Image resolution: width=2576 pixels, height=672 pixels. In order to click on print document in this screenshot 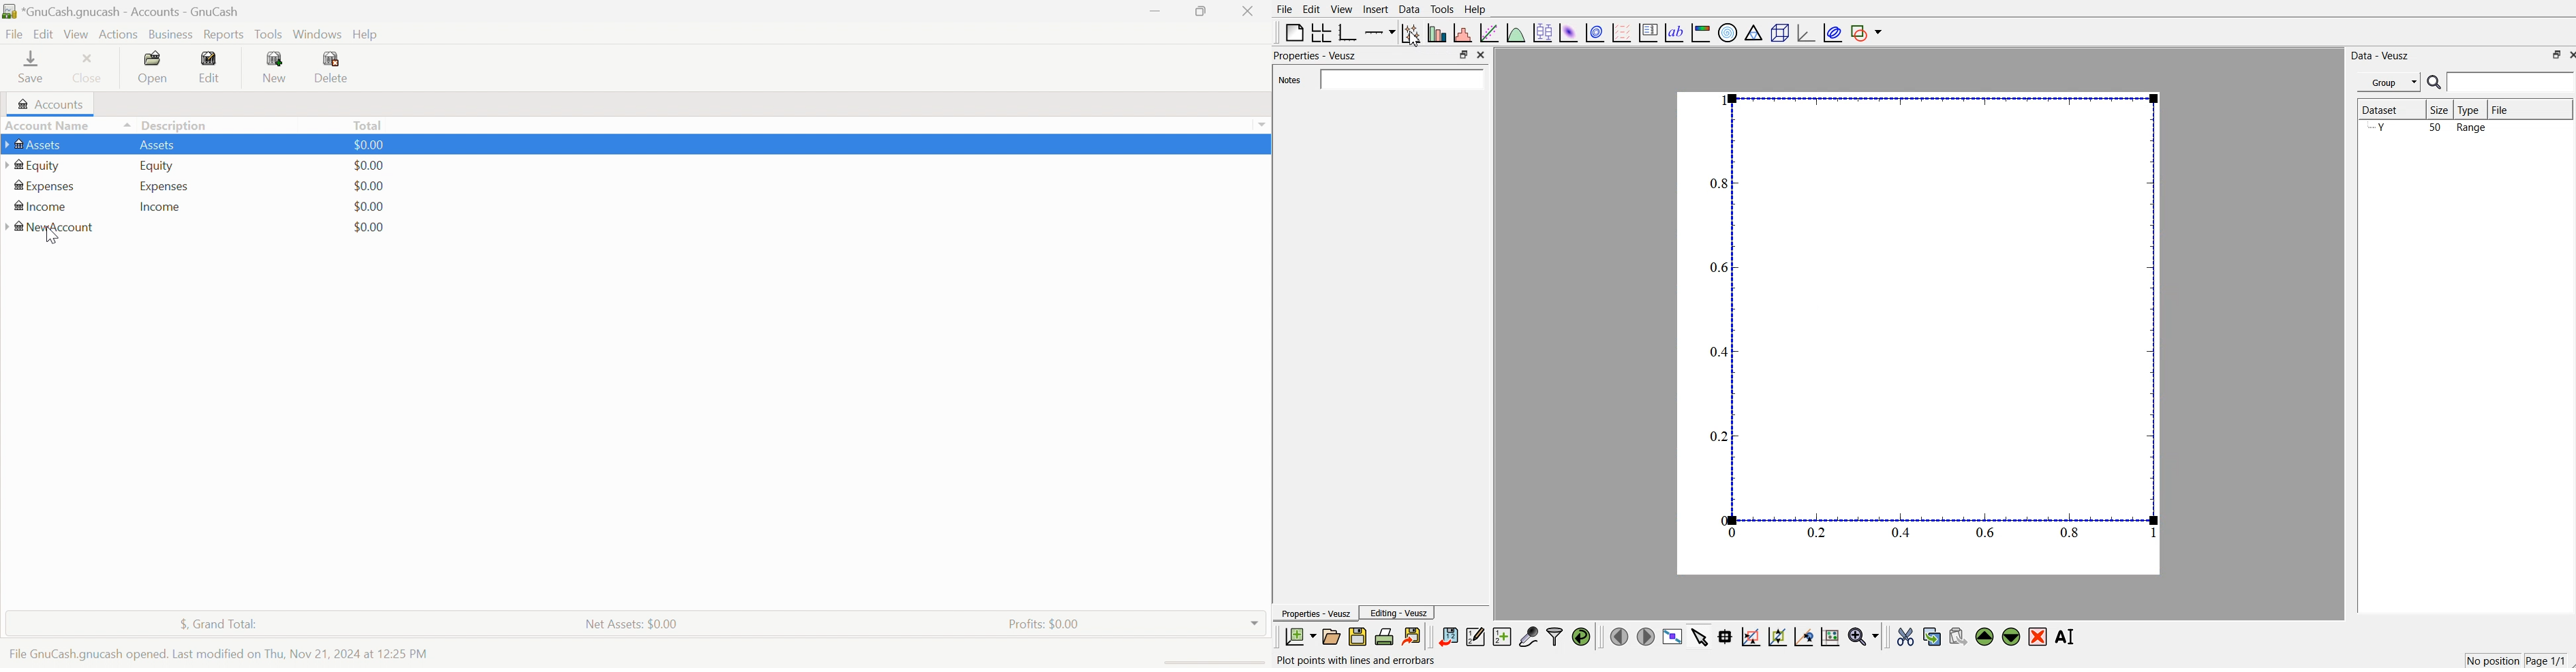, I will do `click(1385, 638)`.